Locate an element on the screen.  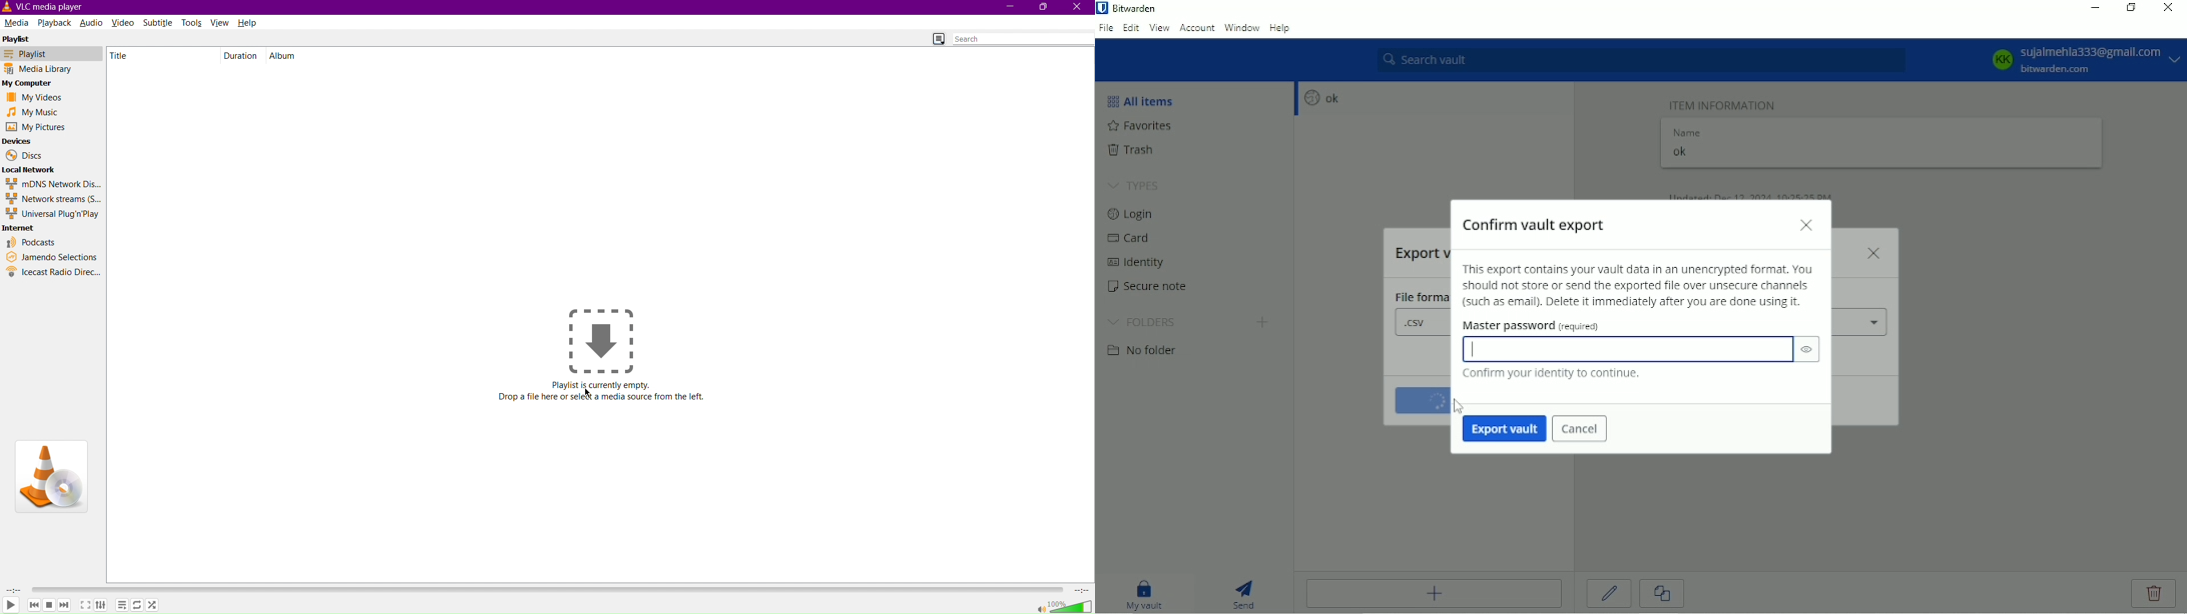
Drop a file here or select  media source from the left is located at coordinates (606, 397).